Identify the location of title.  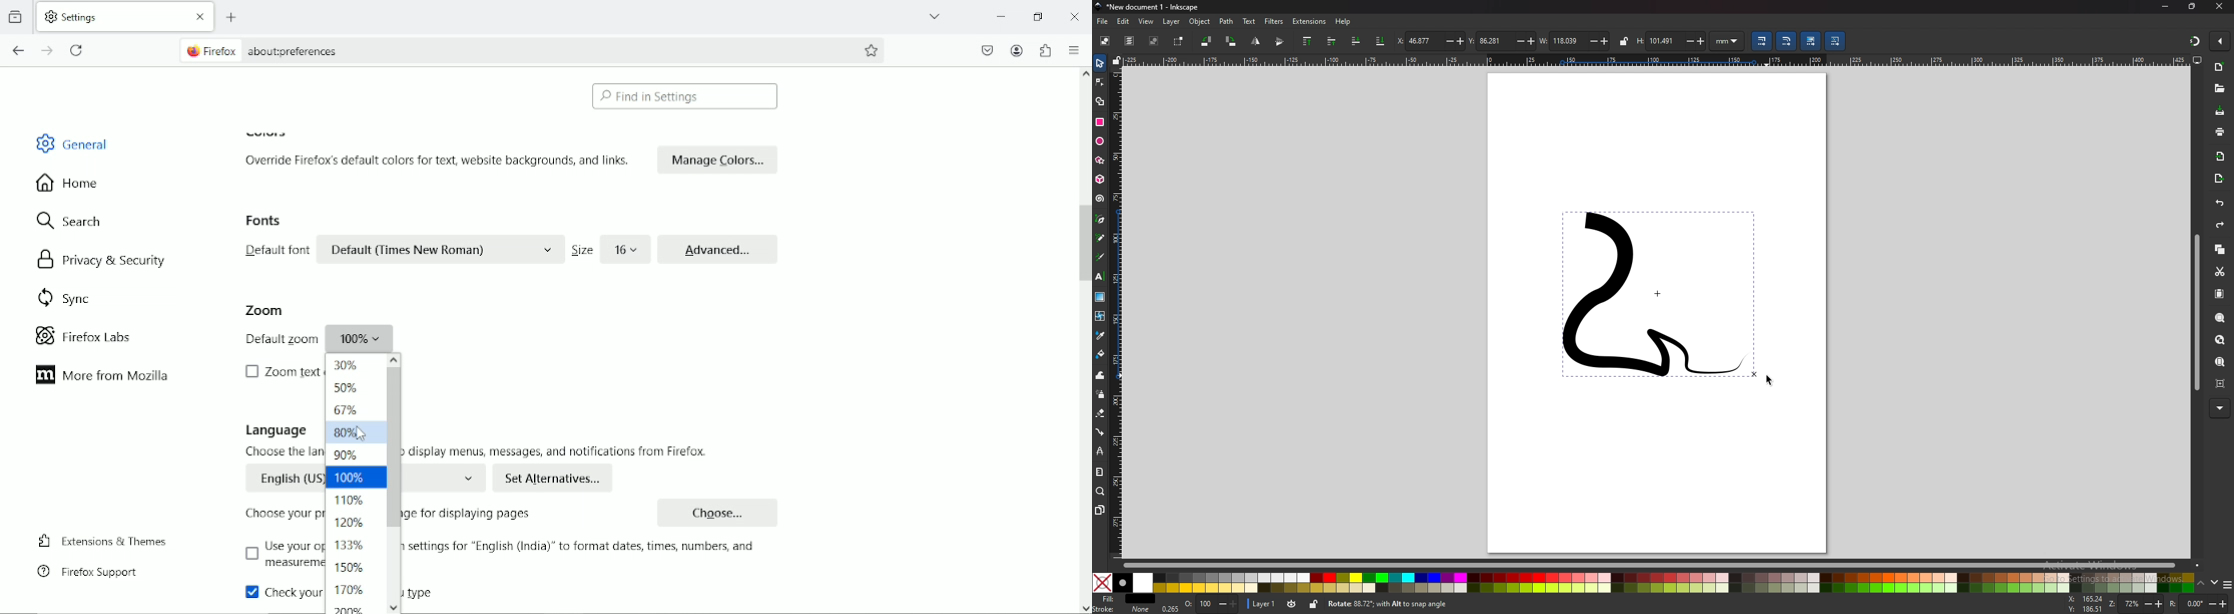
(1151, 7).